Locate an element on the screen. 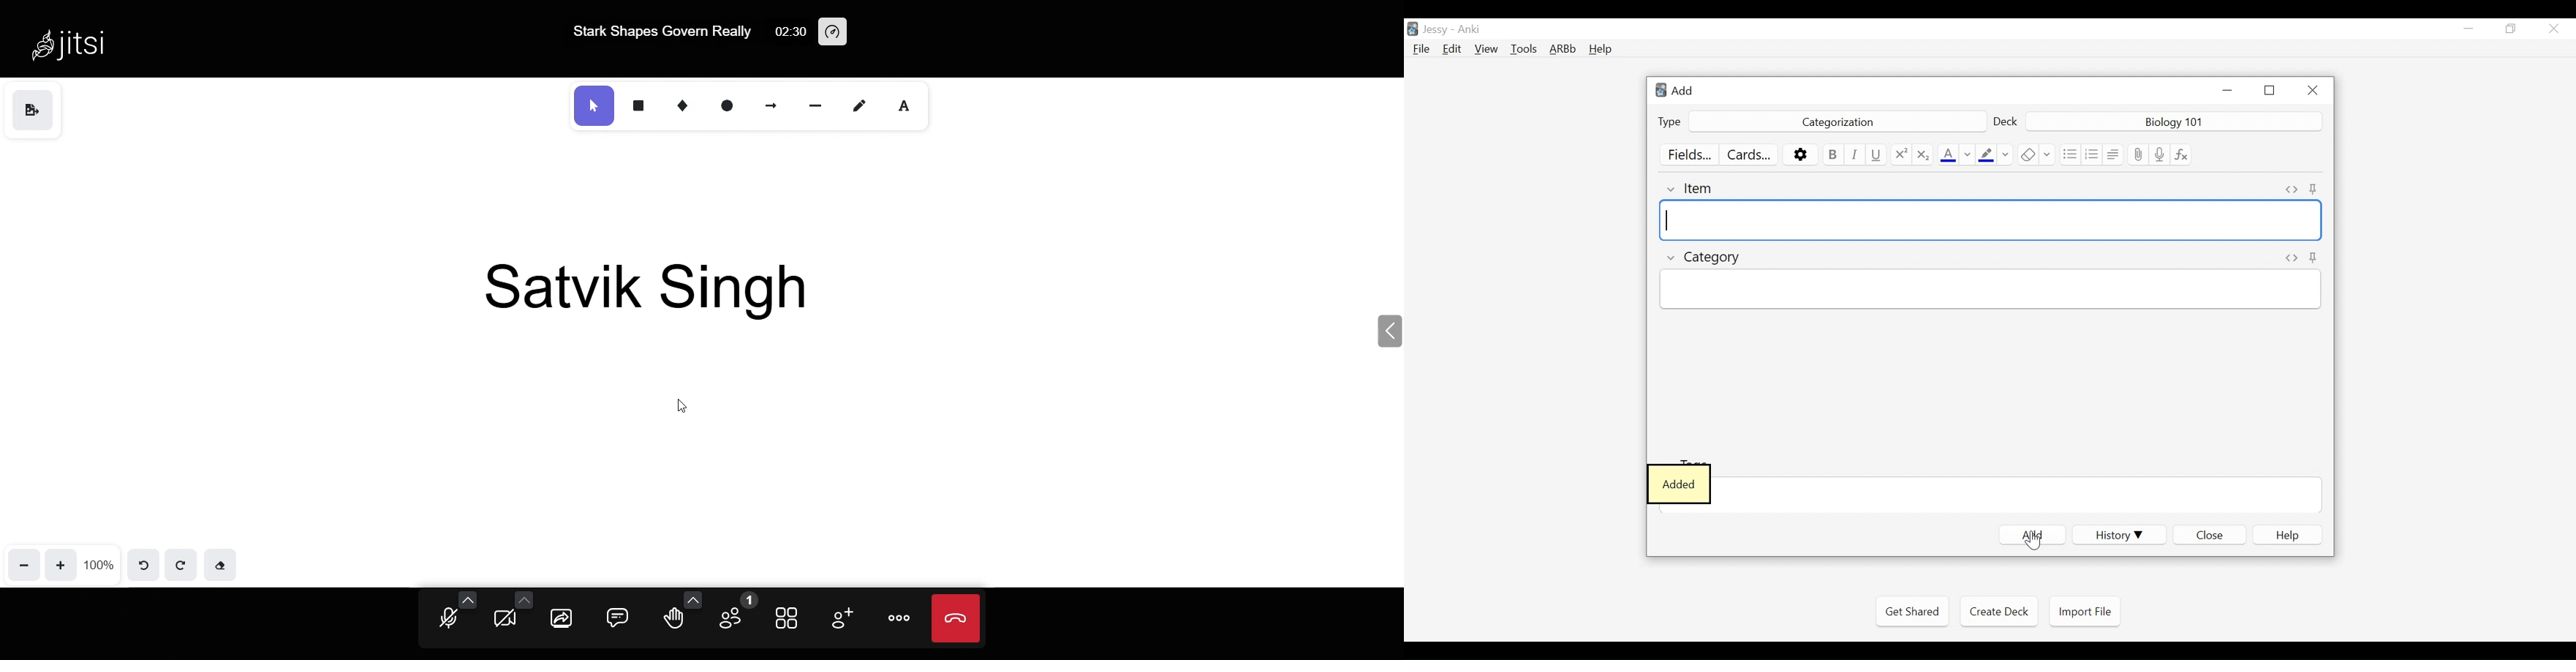  Close is located at coordinates (2209, 535).